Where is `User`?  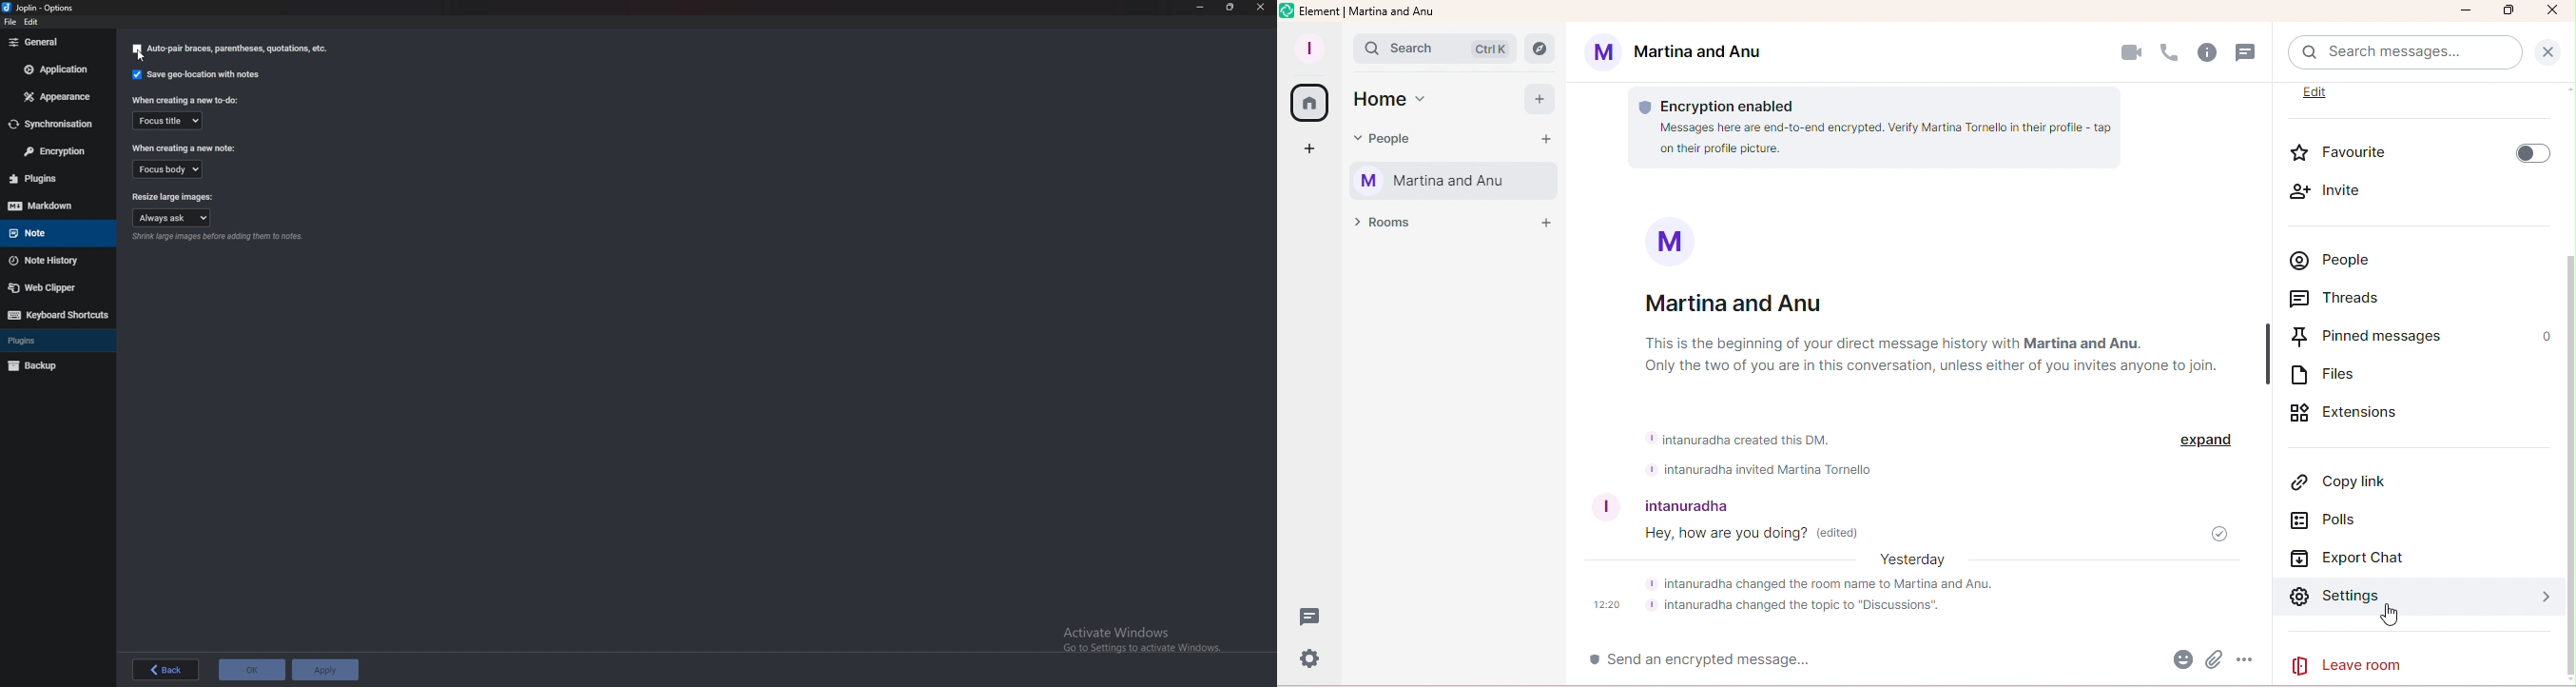
User is located at coordinates (1742, 502).